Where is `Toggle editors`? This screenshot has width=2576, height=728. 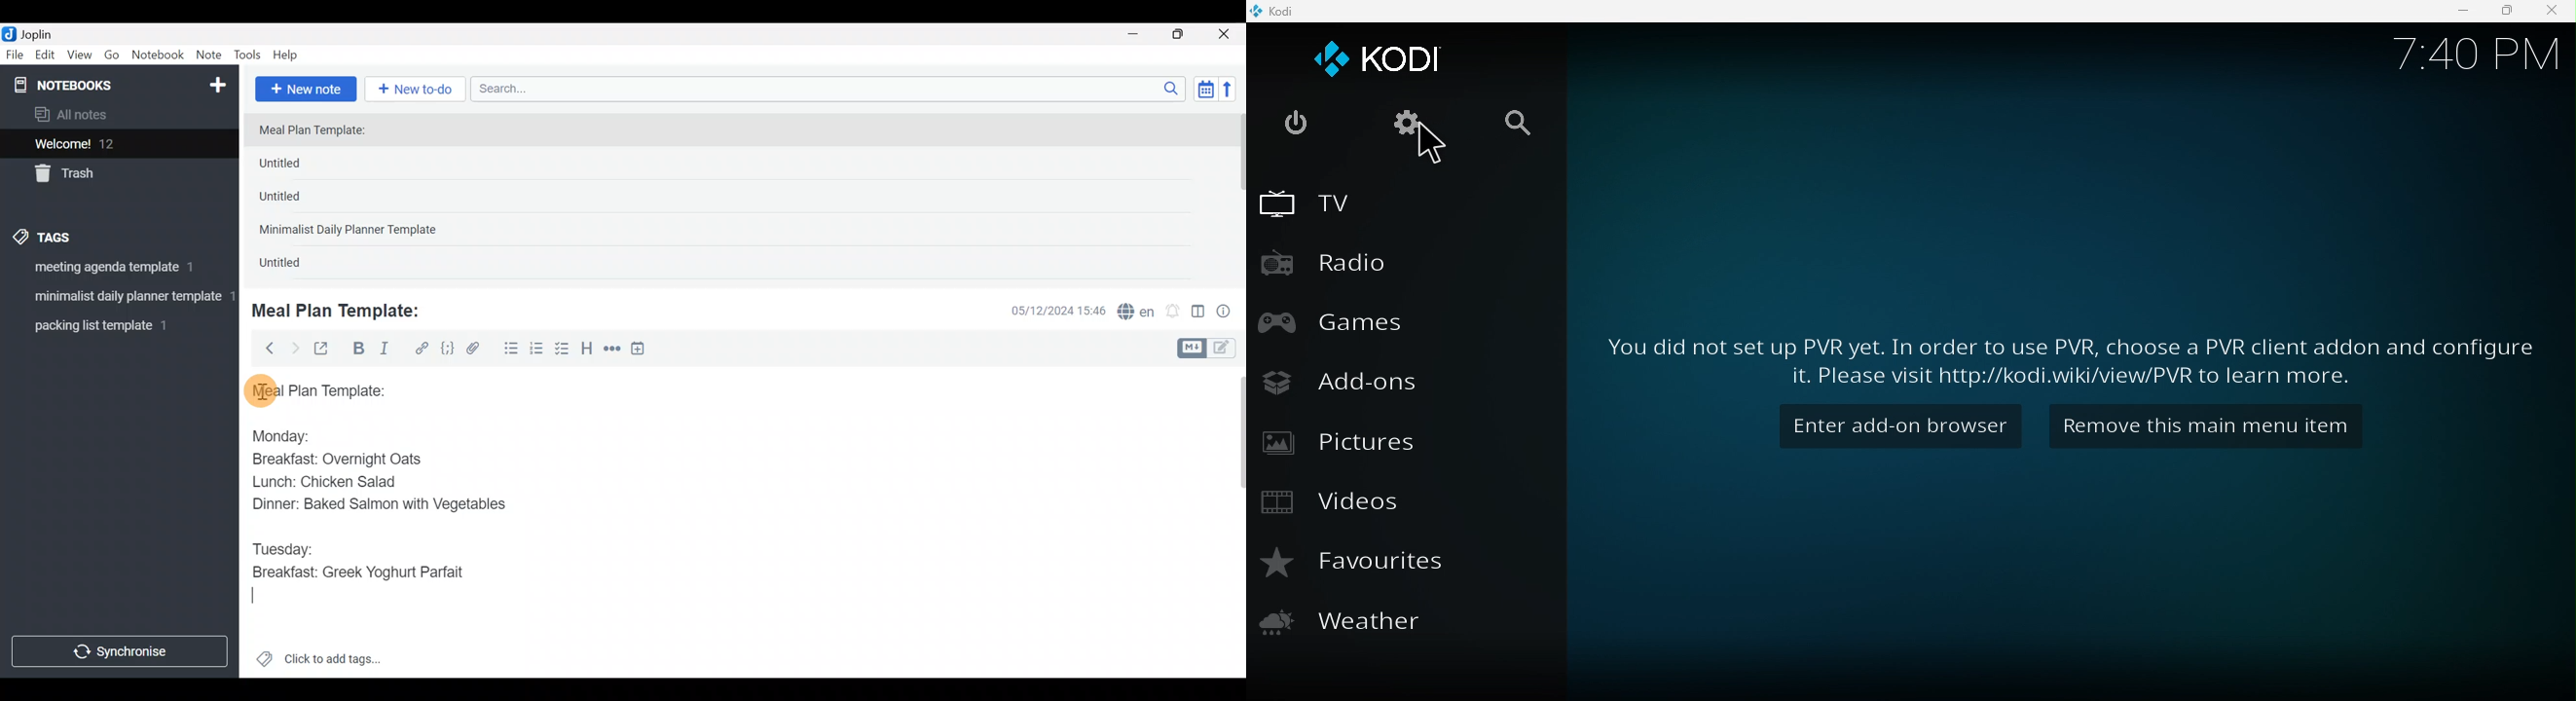
Toggle editors is located at coordinates (1210, 347).